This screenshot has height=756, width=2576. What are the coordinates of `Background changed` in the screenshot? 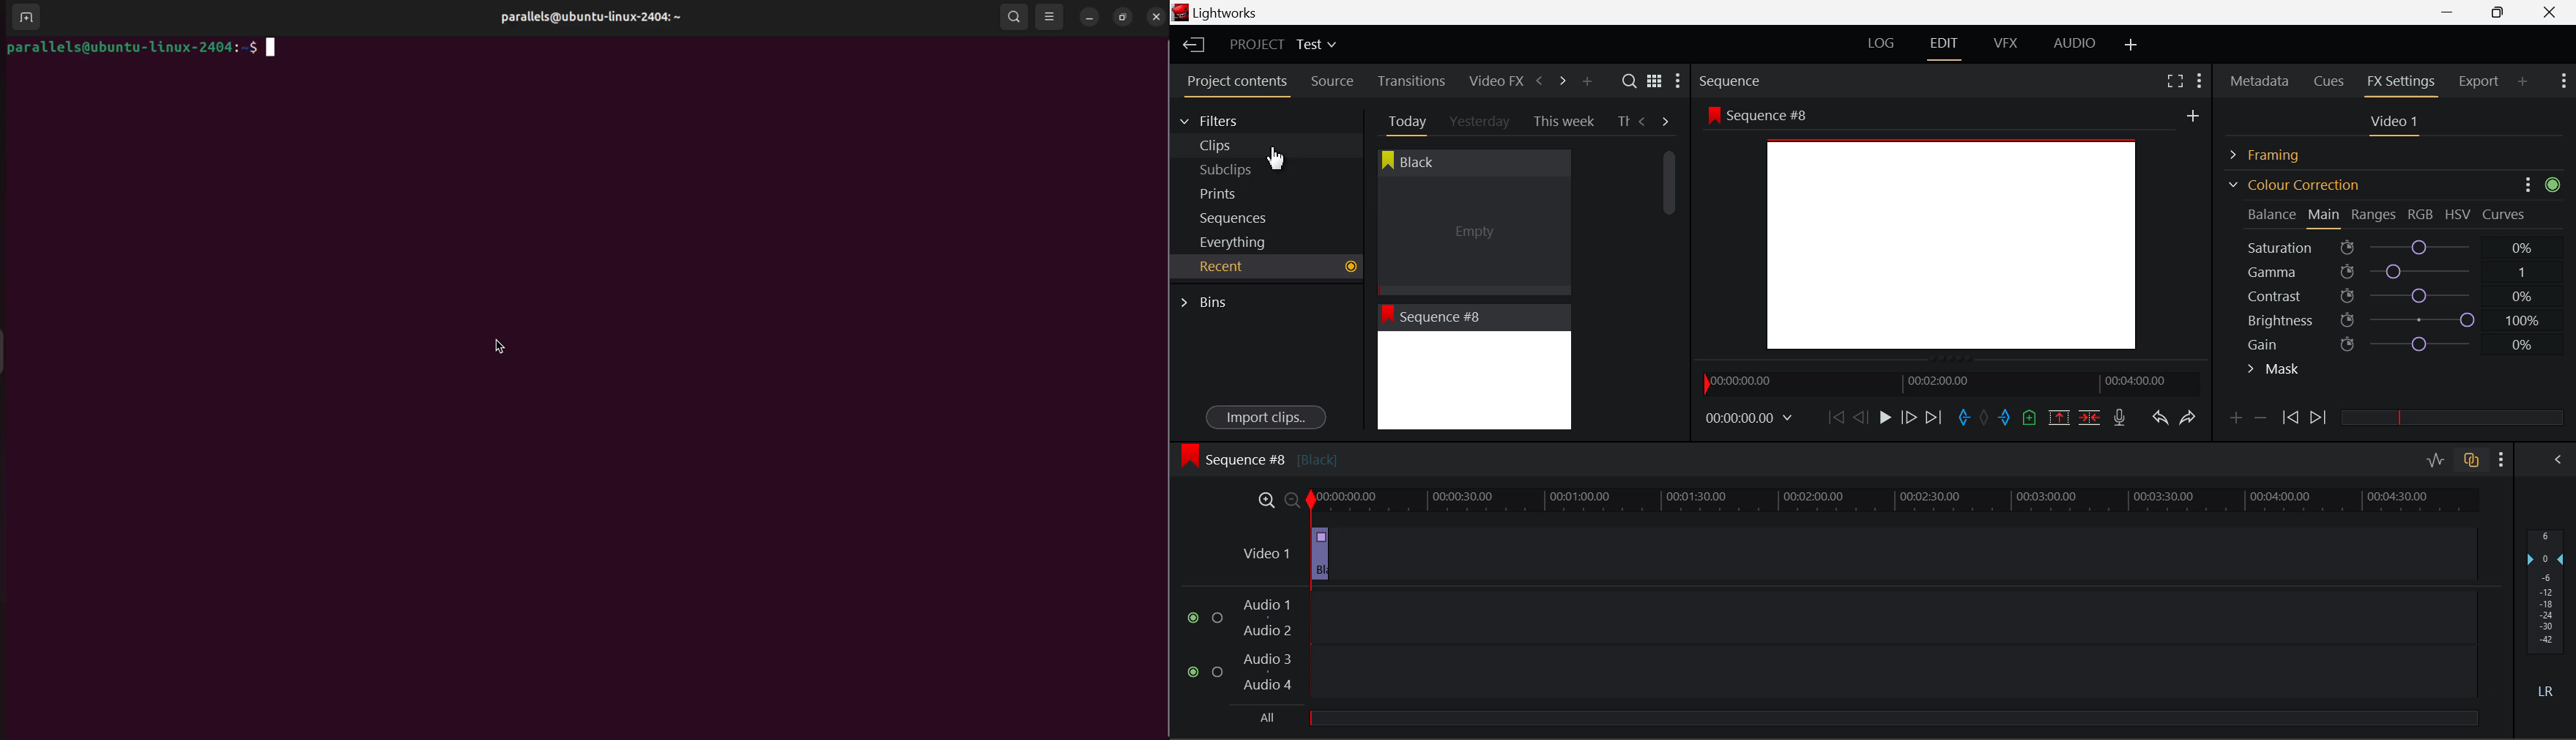 It's located at (1957, 231).